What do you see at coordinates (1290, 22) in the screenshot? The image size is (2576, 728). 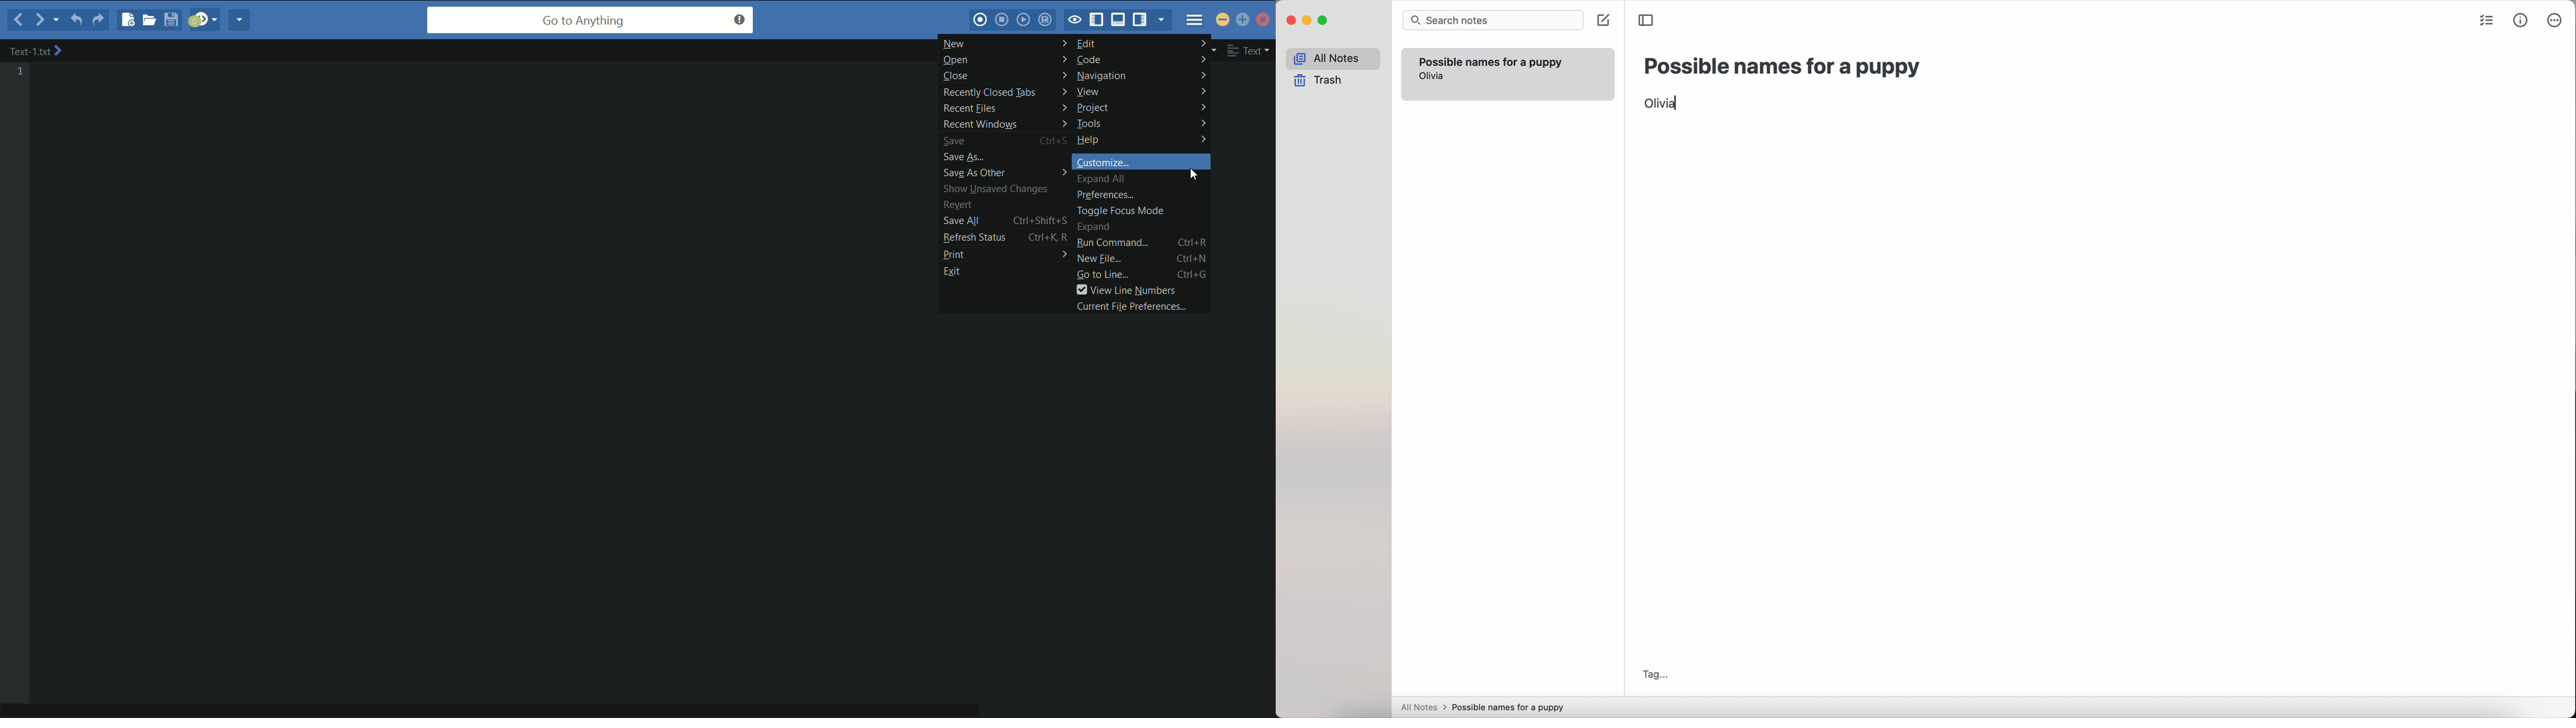 I see `close` at bounding box center [1290, 22].